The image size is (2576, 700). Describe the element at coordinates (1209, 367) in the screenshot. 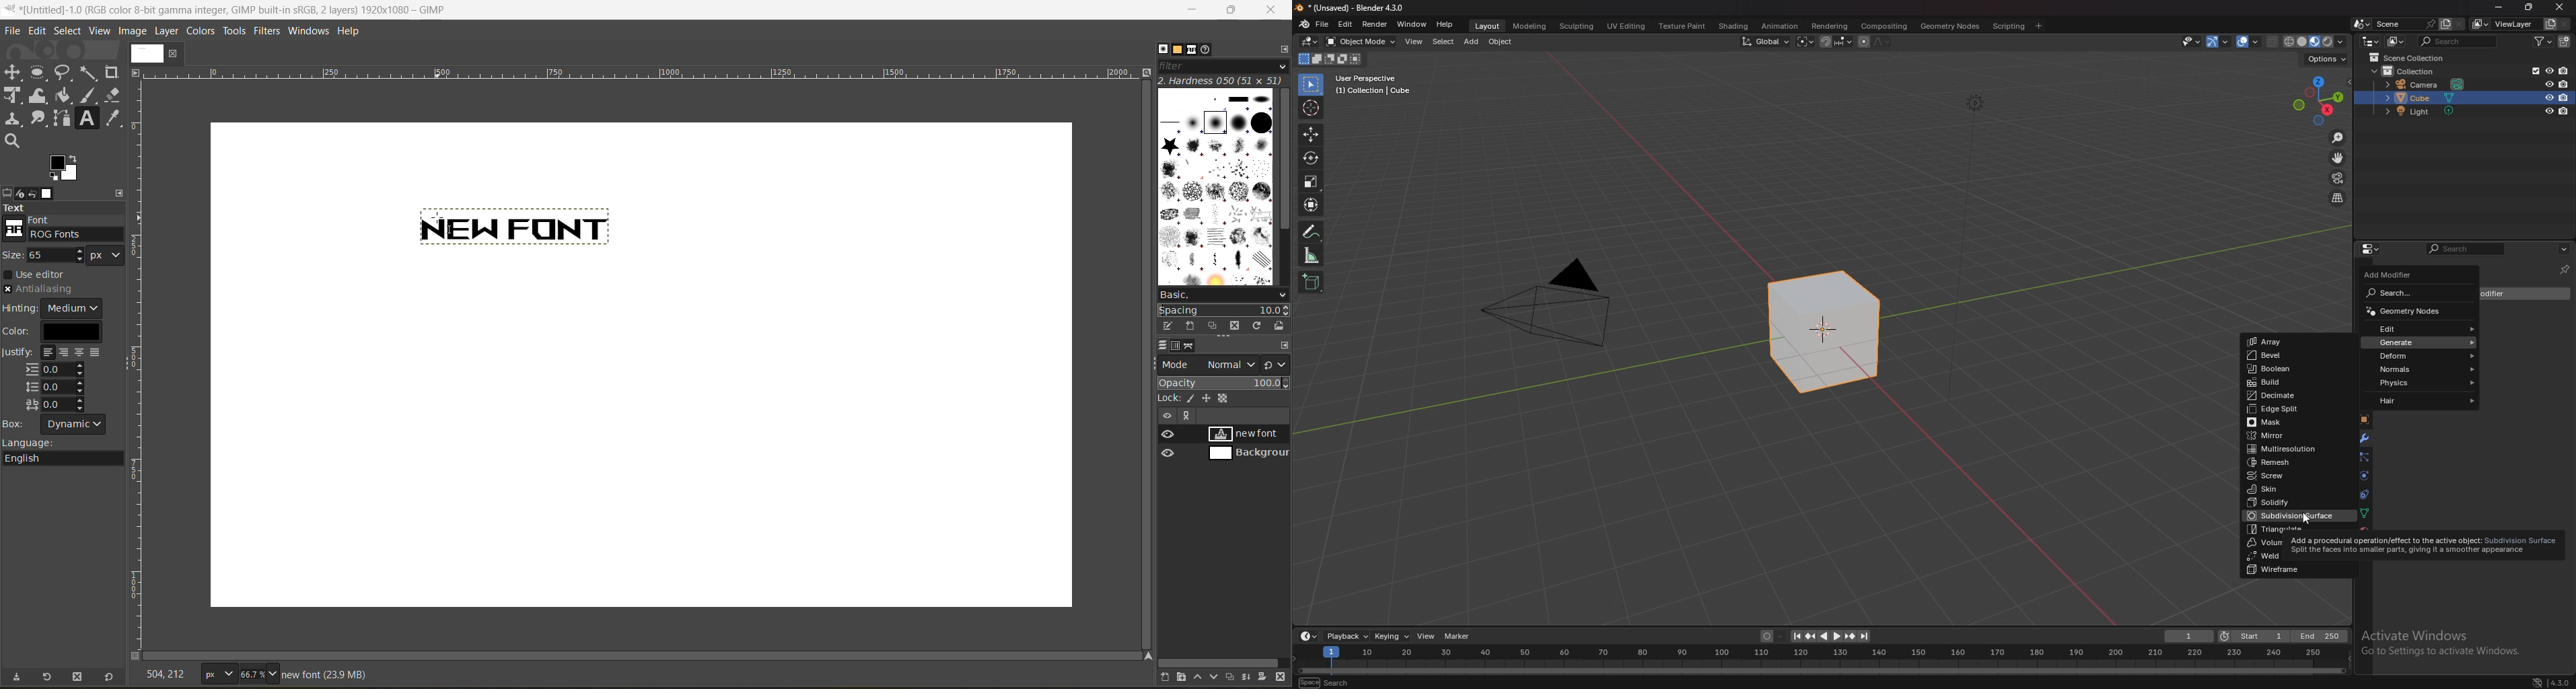

I see `mode` at that location.